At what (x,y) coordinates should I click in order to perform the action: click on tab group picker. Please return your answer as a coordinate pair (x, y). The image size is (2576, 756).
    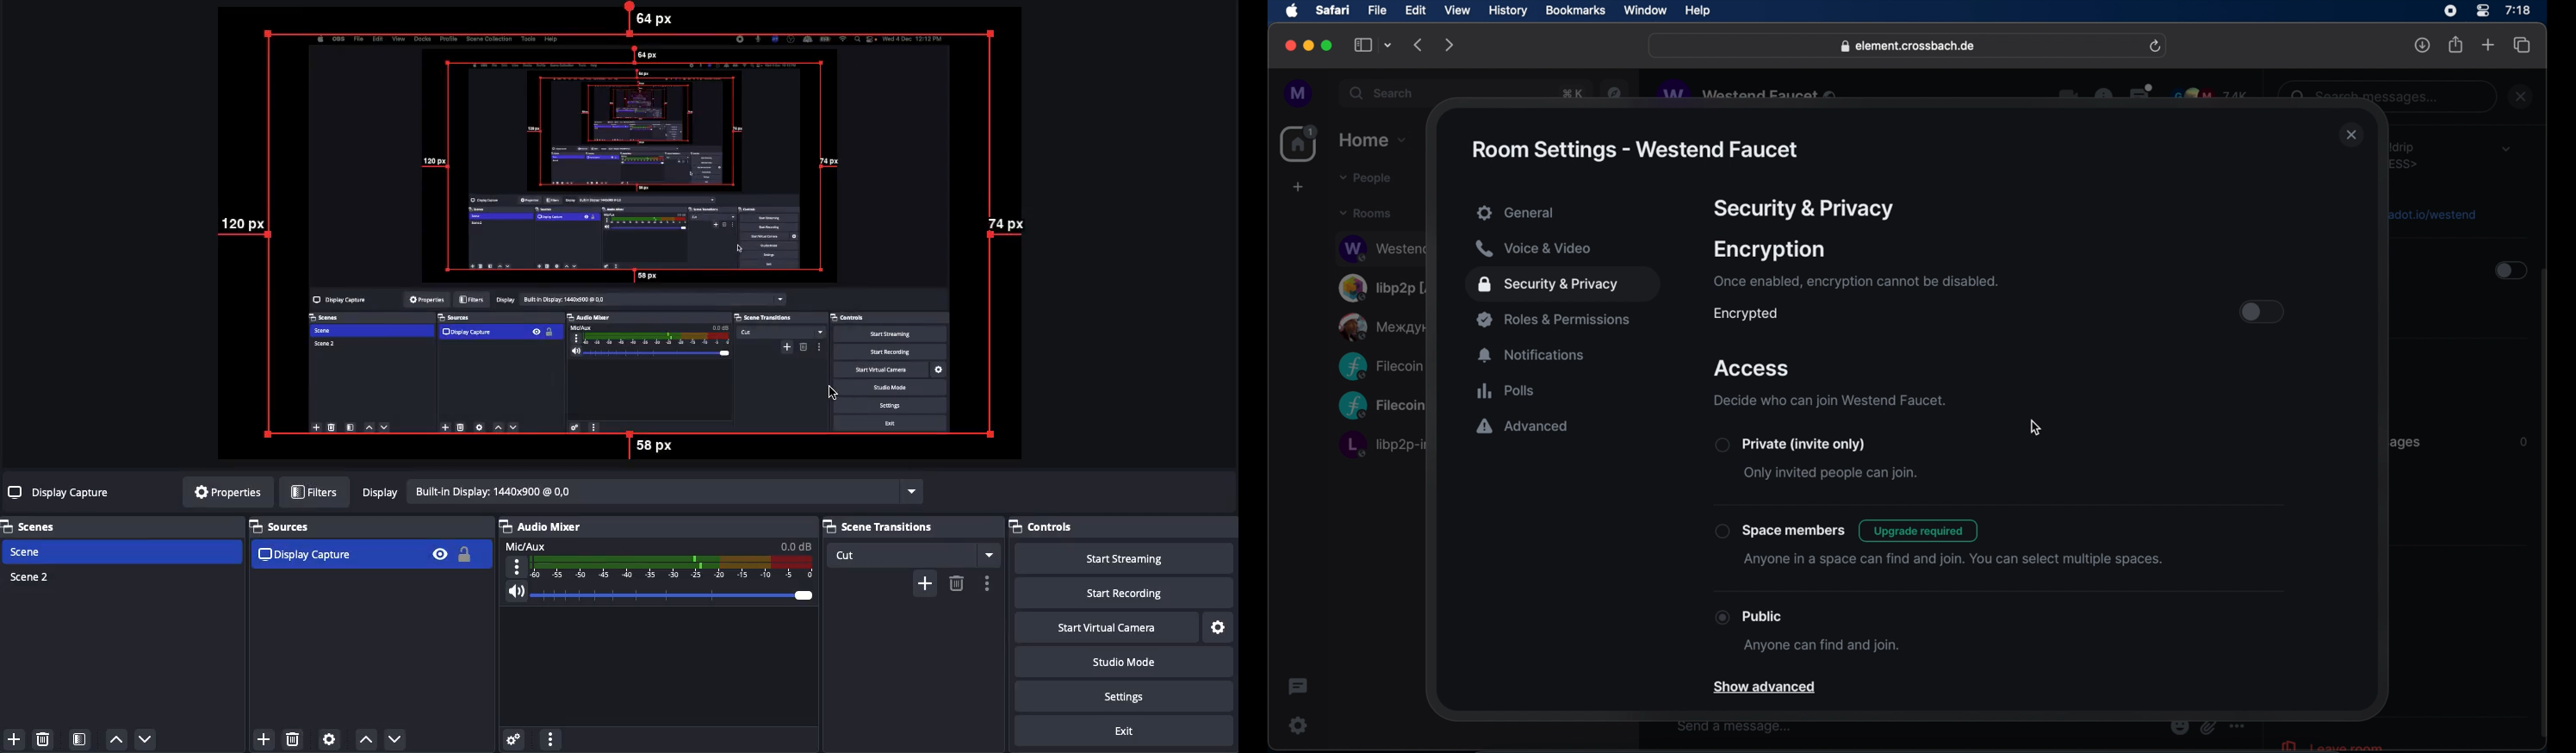
    Looking at the image, I should click on (1388, 45).